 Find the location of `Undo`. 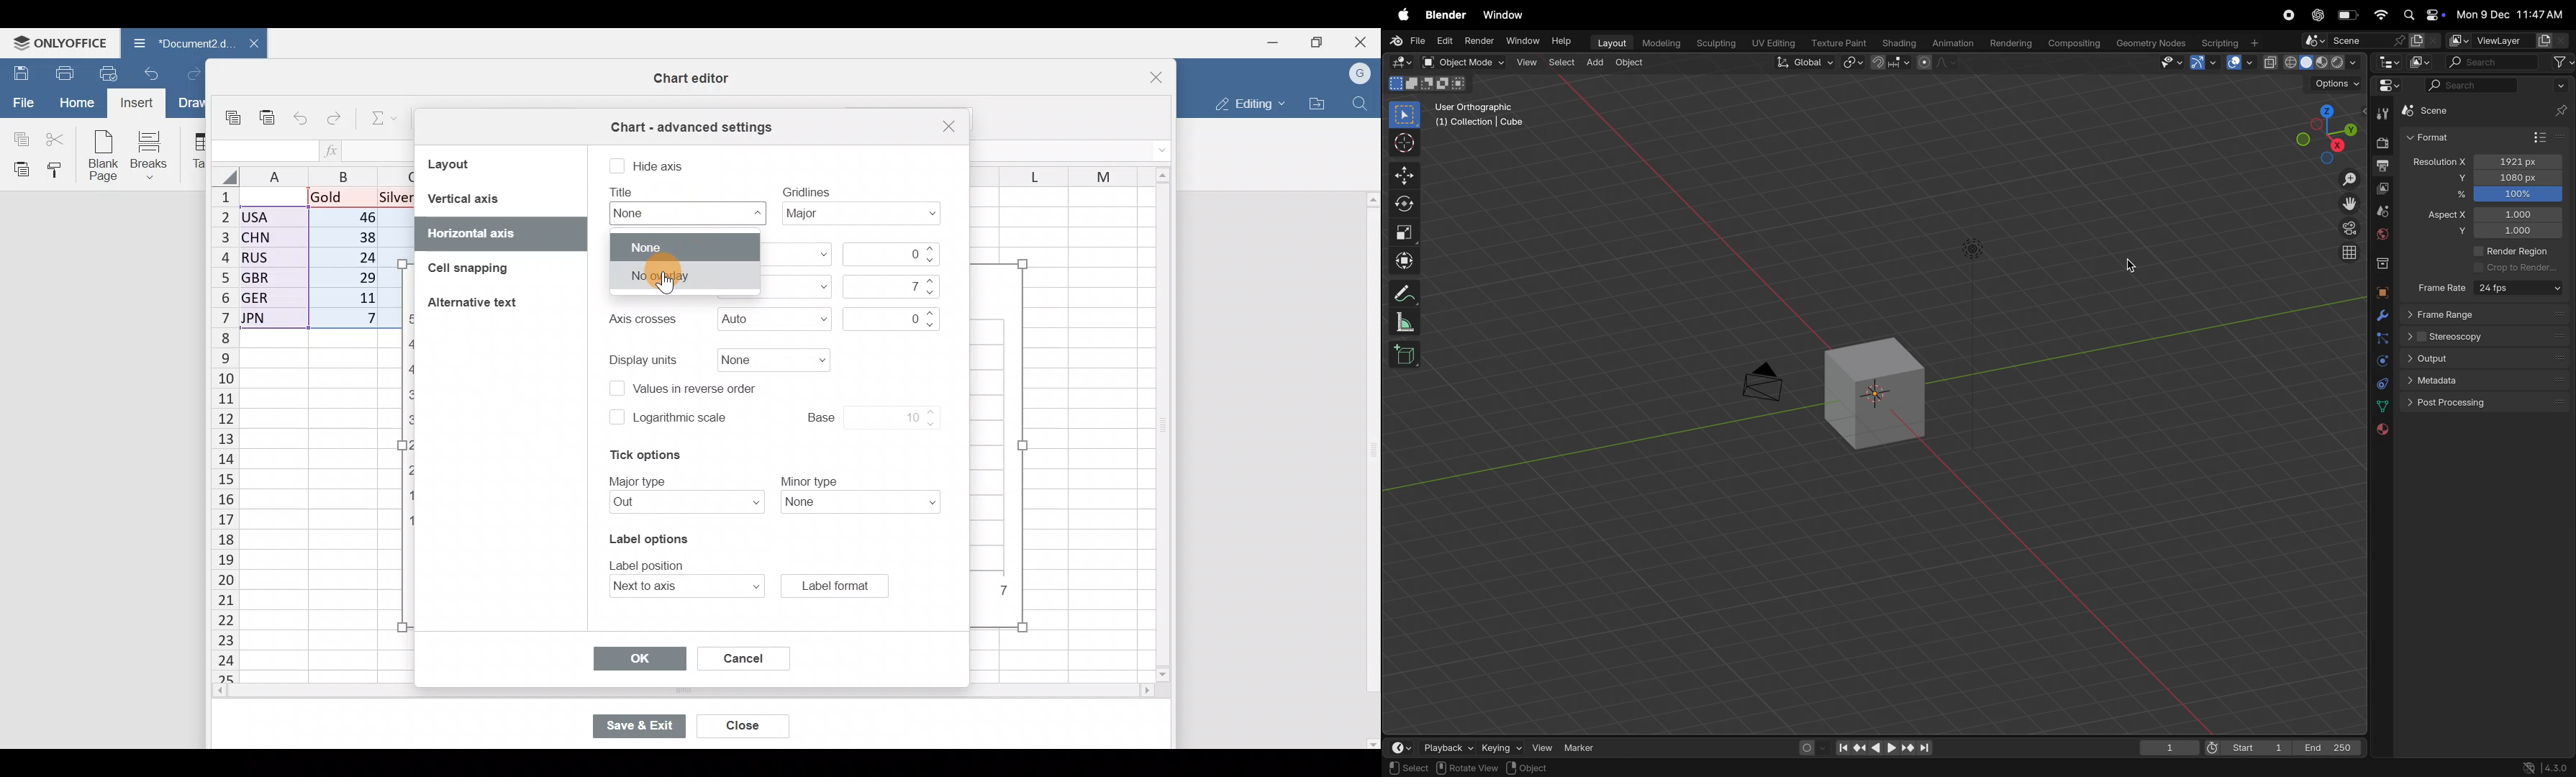

Undo is located at coordinates (152, 72).